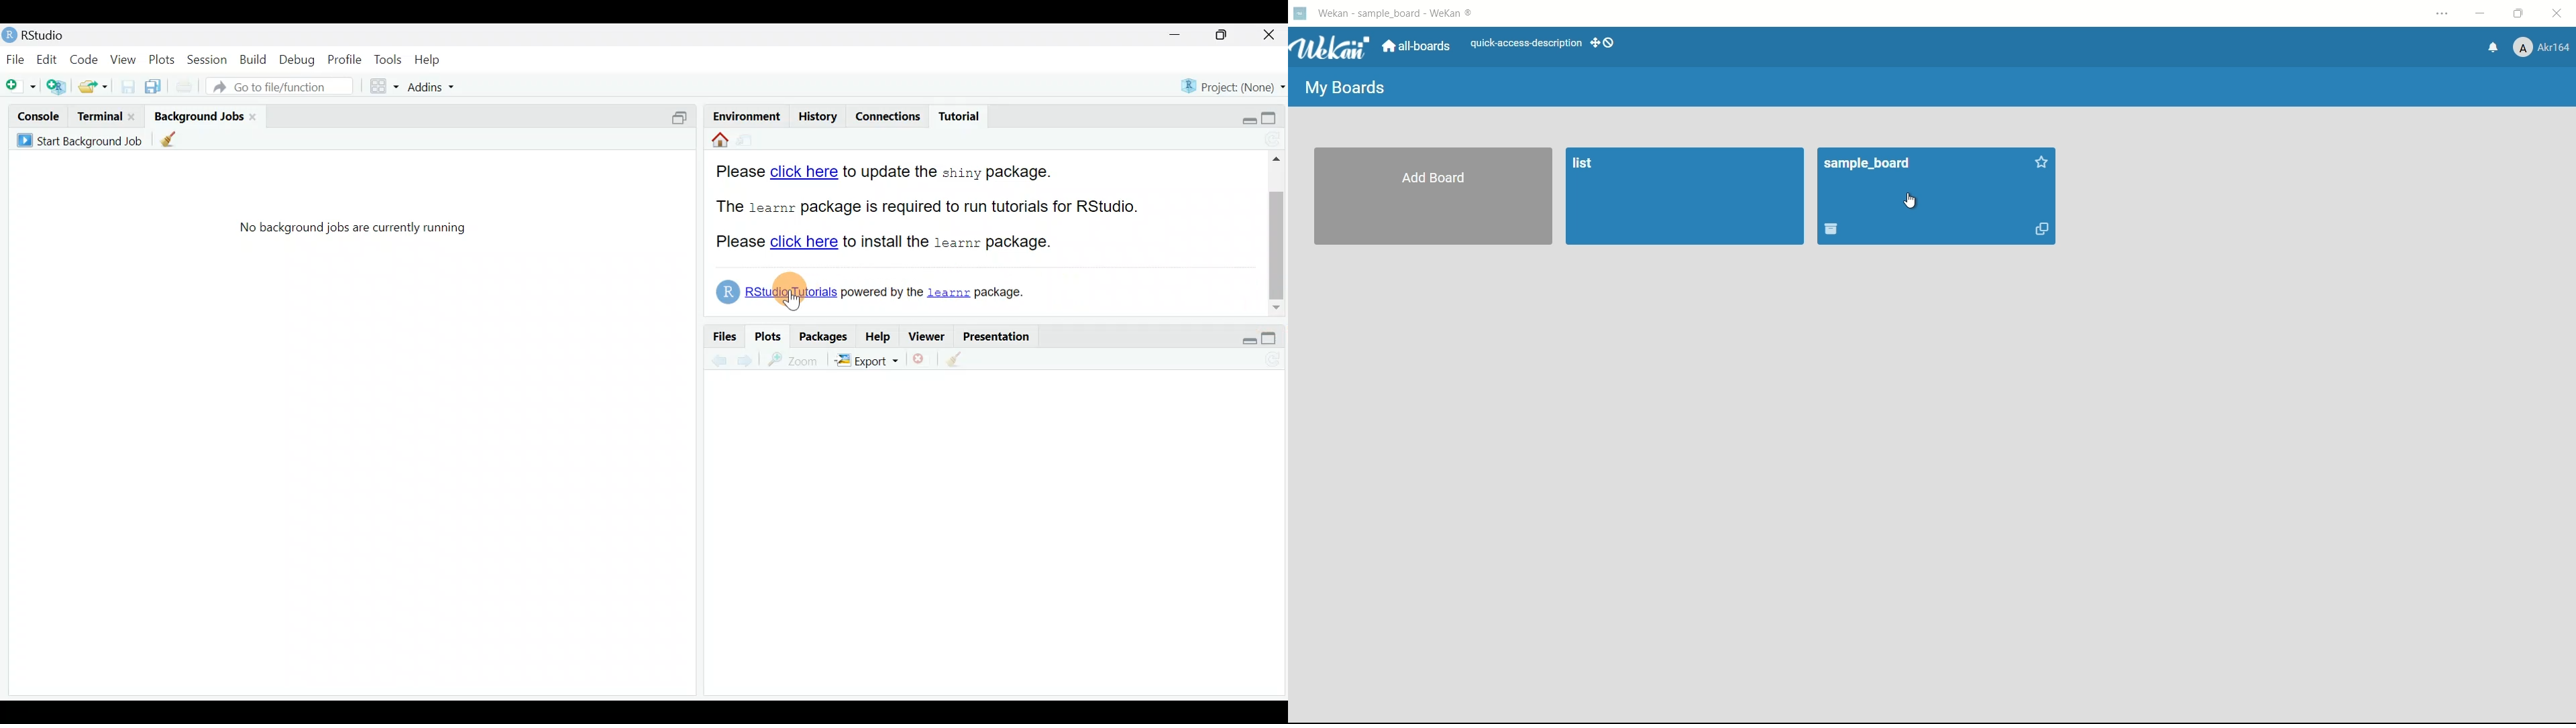  What do you see at coordinates (961, 359) in the screenshot?
I see `Clear all plots` at bounding box center [961, 359].